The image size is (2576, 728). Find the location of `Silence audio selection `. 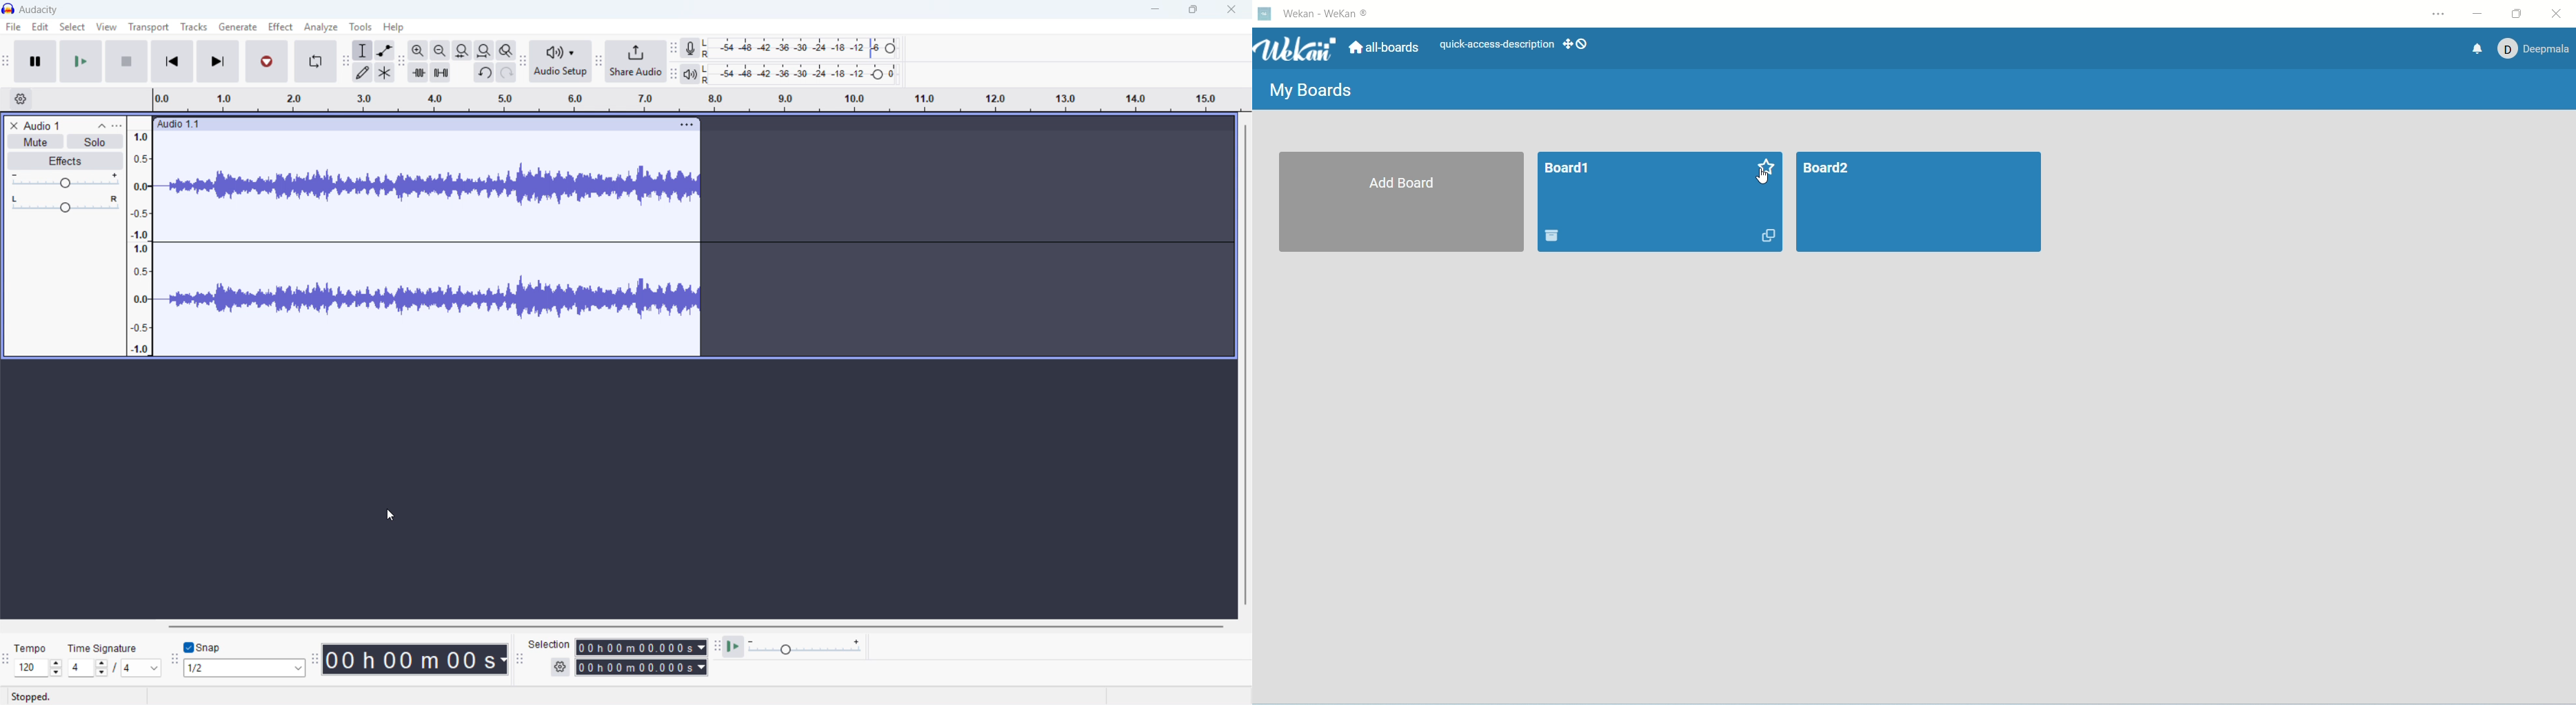

Silence audio selection  is located at coordinates (441, 72).